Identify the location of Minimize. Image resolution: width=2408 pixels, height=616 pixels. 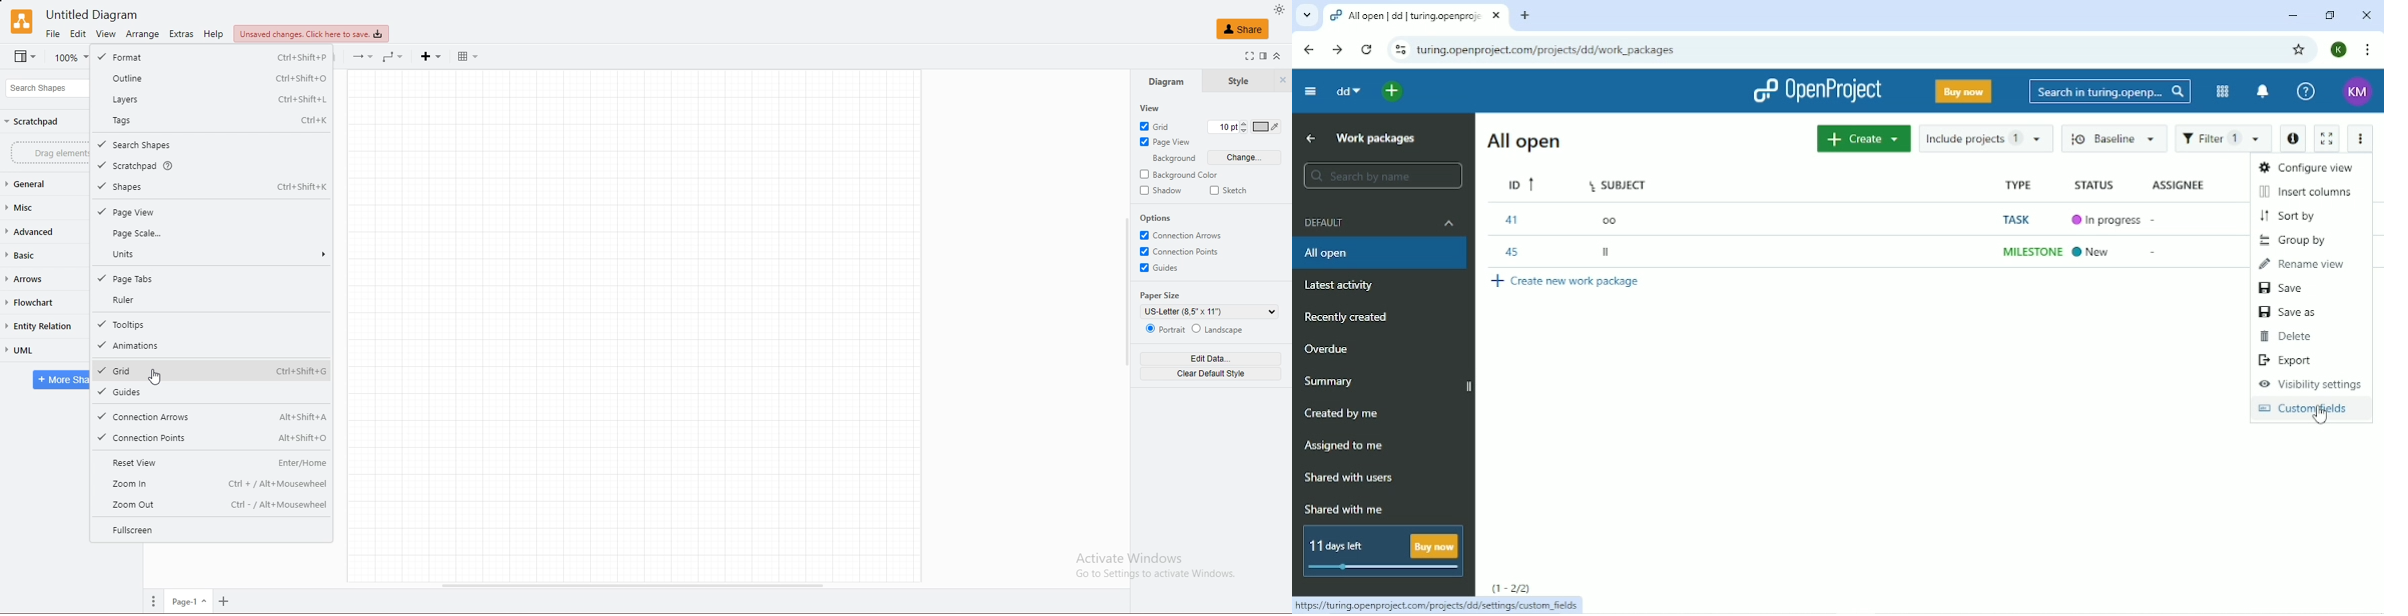
(2293, 16).